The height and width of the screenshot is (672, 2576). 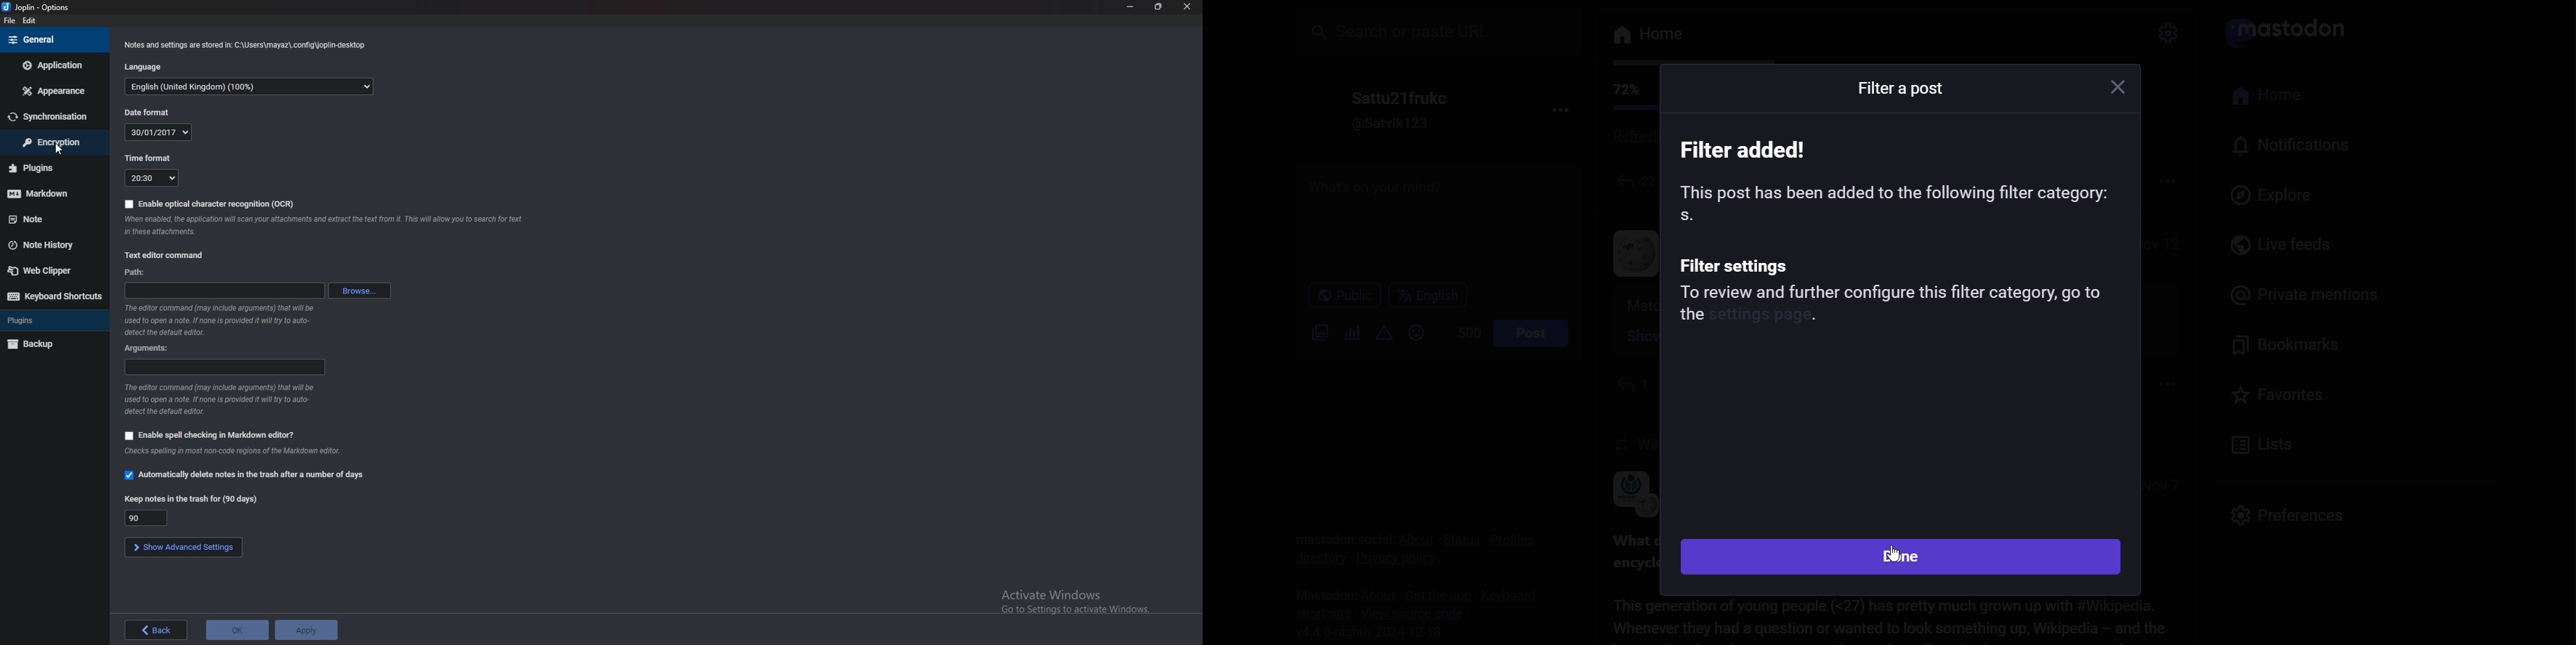 I want to click on bookmark, so click(x=2293, y=347).